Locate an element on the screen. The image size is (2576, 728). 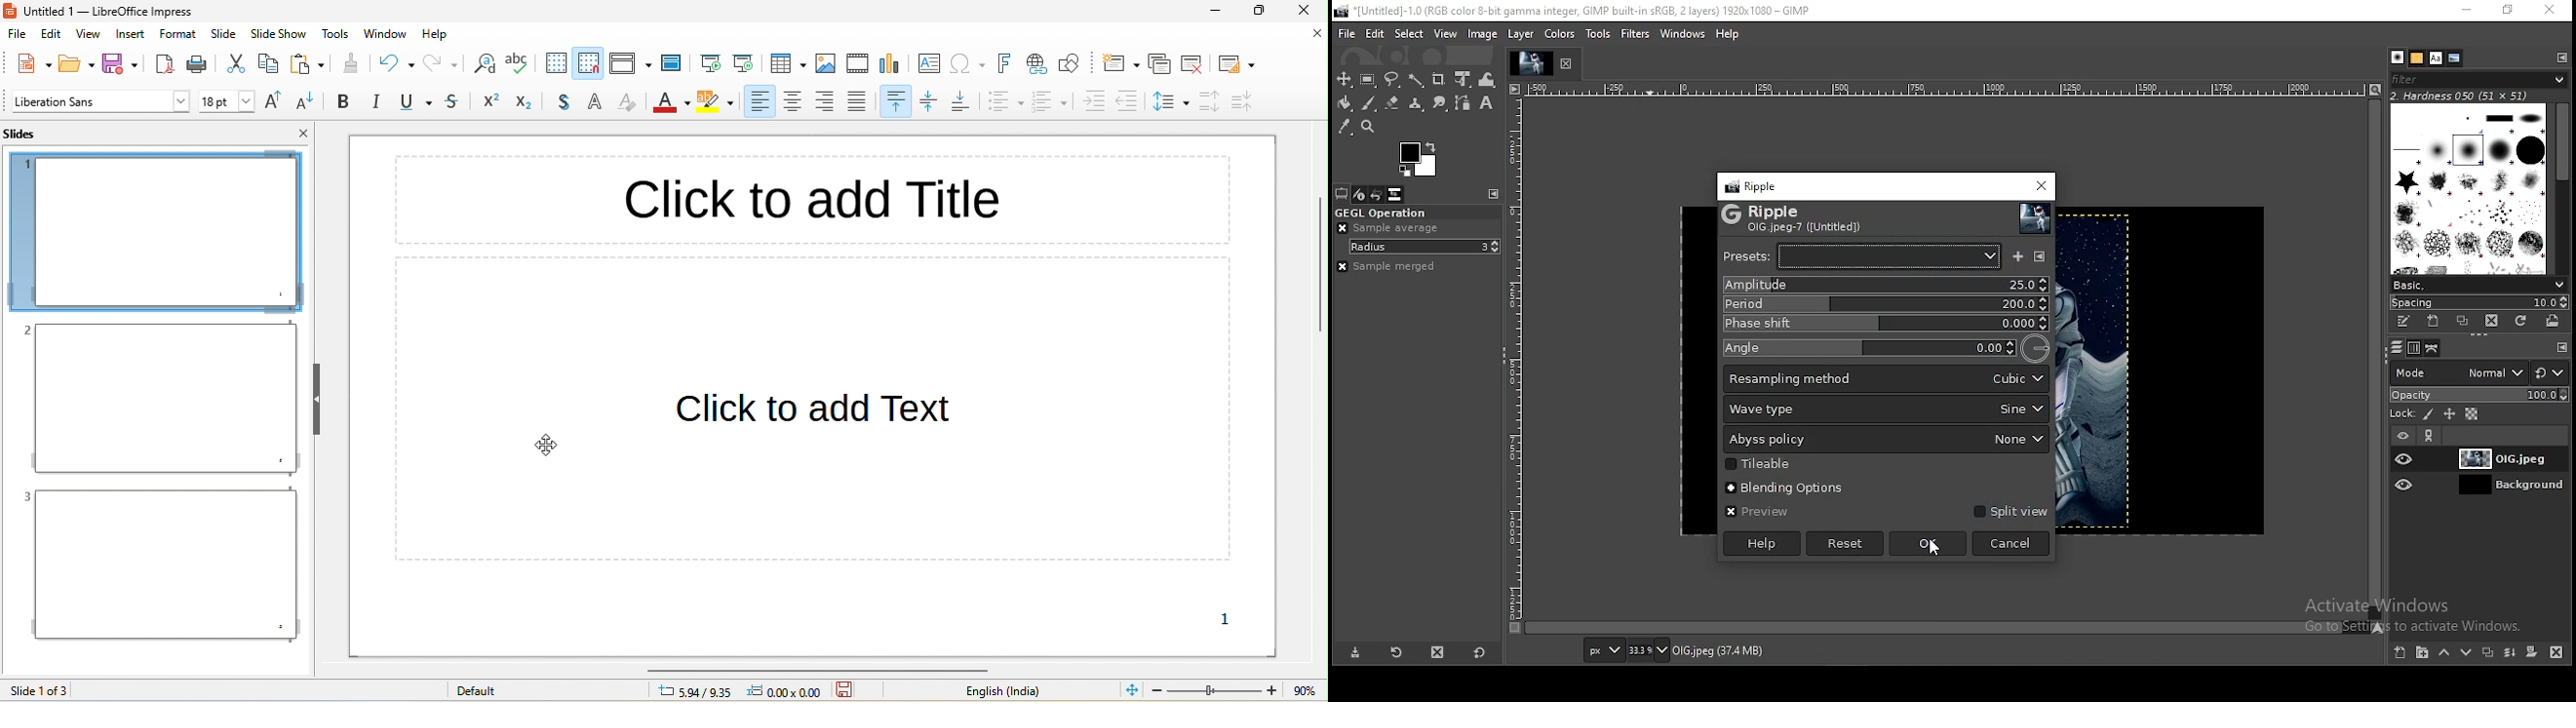
edit is located at coordinates (54, 36).